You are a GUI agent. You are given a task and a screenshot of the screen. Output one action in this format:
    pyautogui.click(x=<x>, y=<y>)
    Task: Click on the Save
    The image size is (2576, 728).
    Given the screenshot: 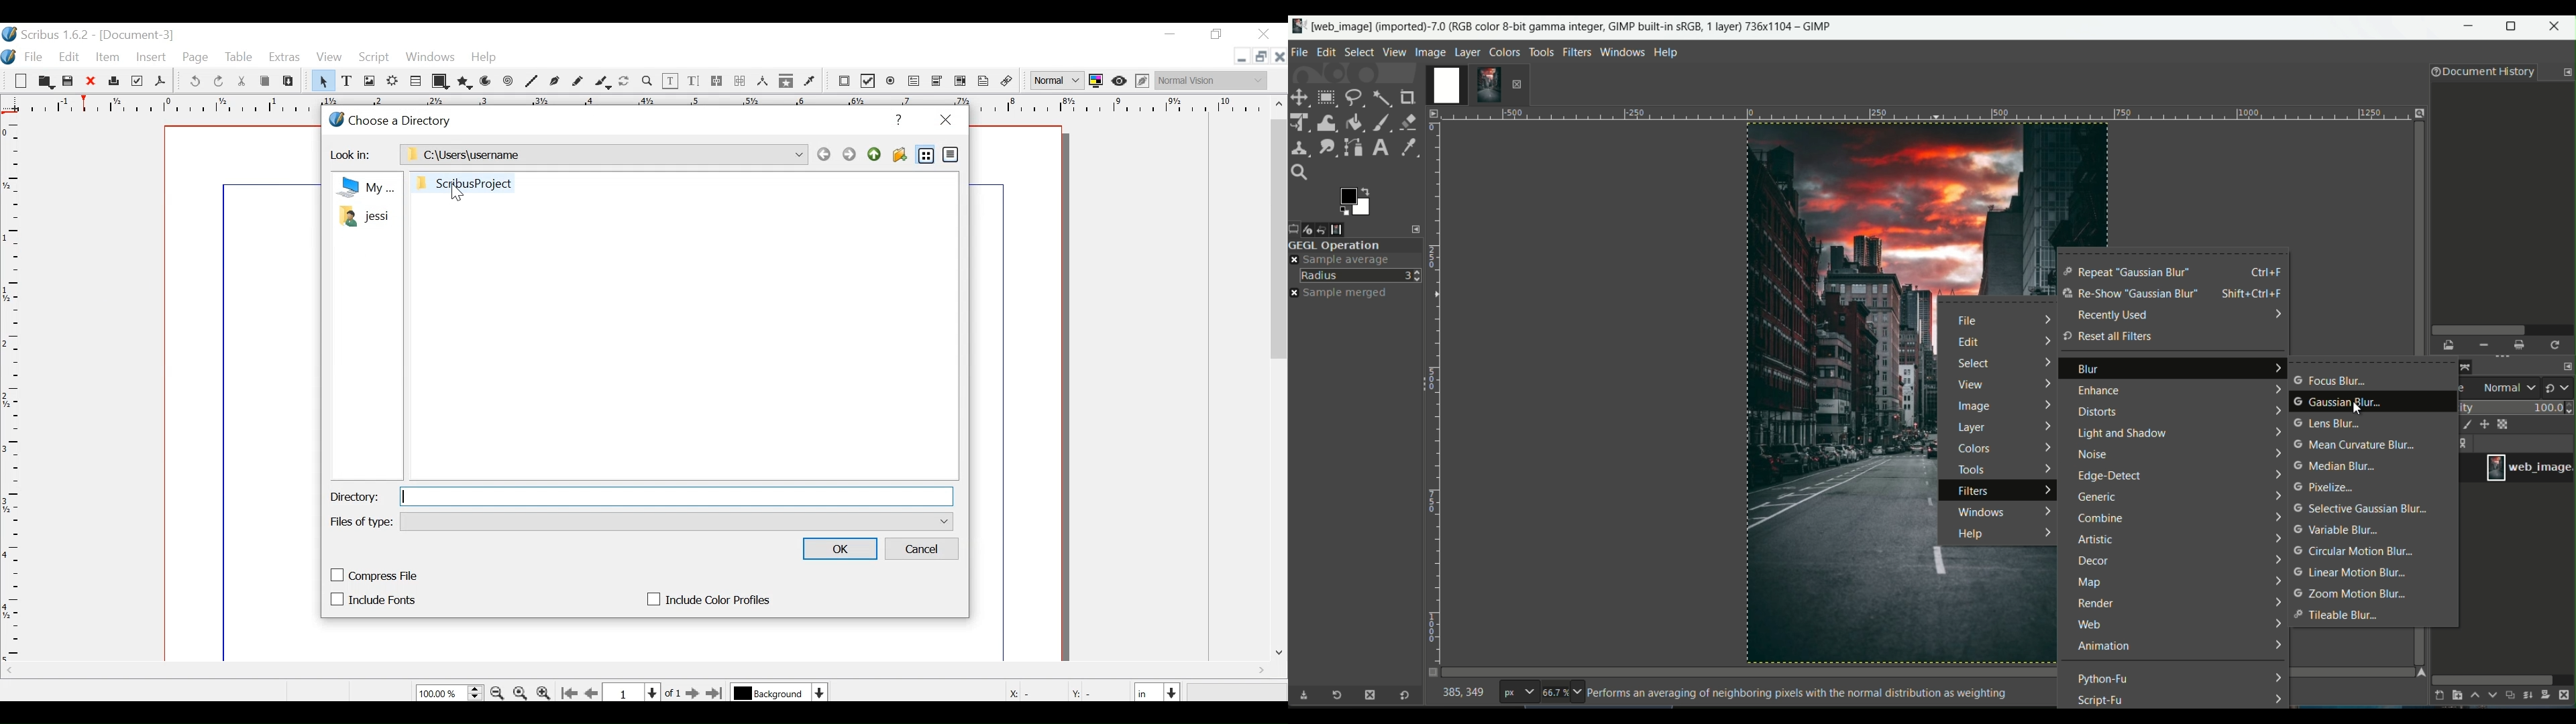 What is the action you would take?
    pyautogui.click(x=69, y=81)
    